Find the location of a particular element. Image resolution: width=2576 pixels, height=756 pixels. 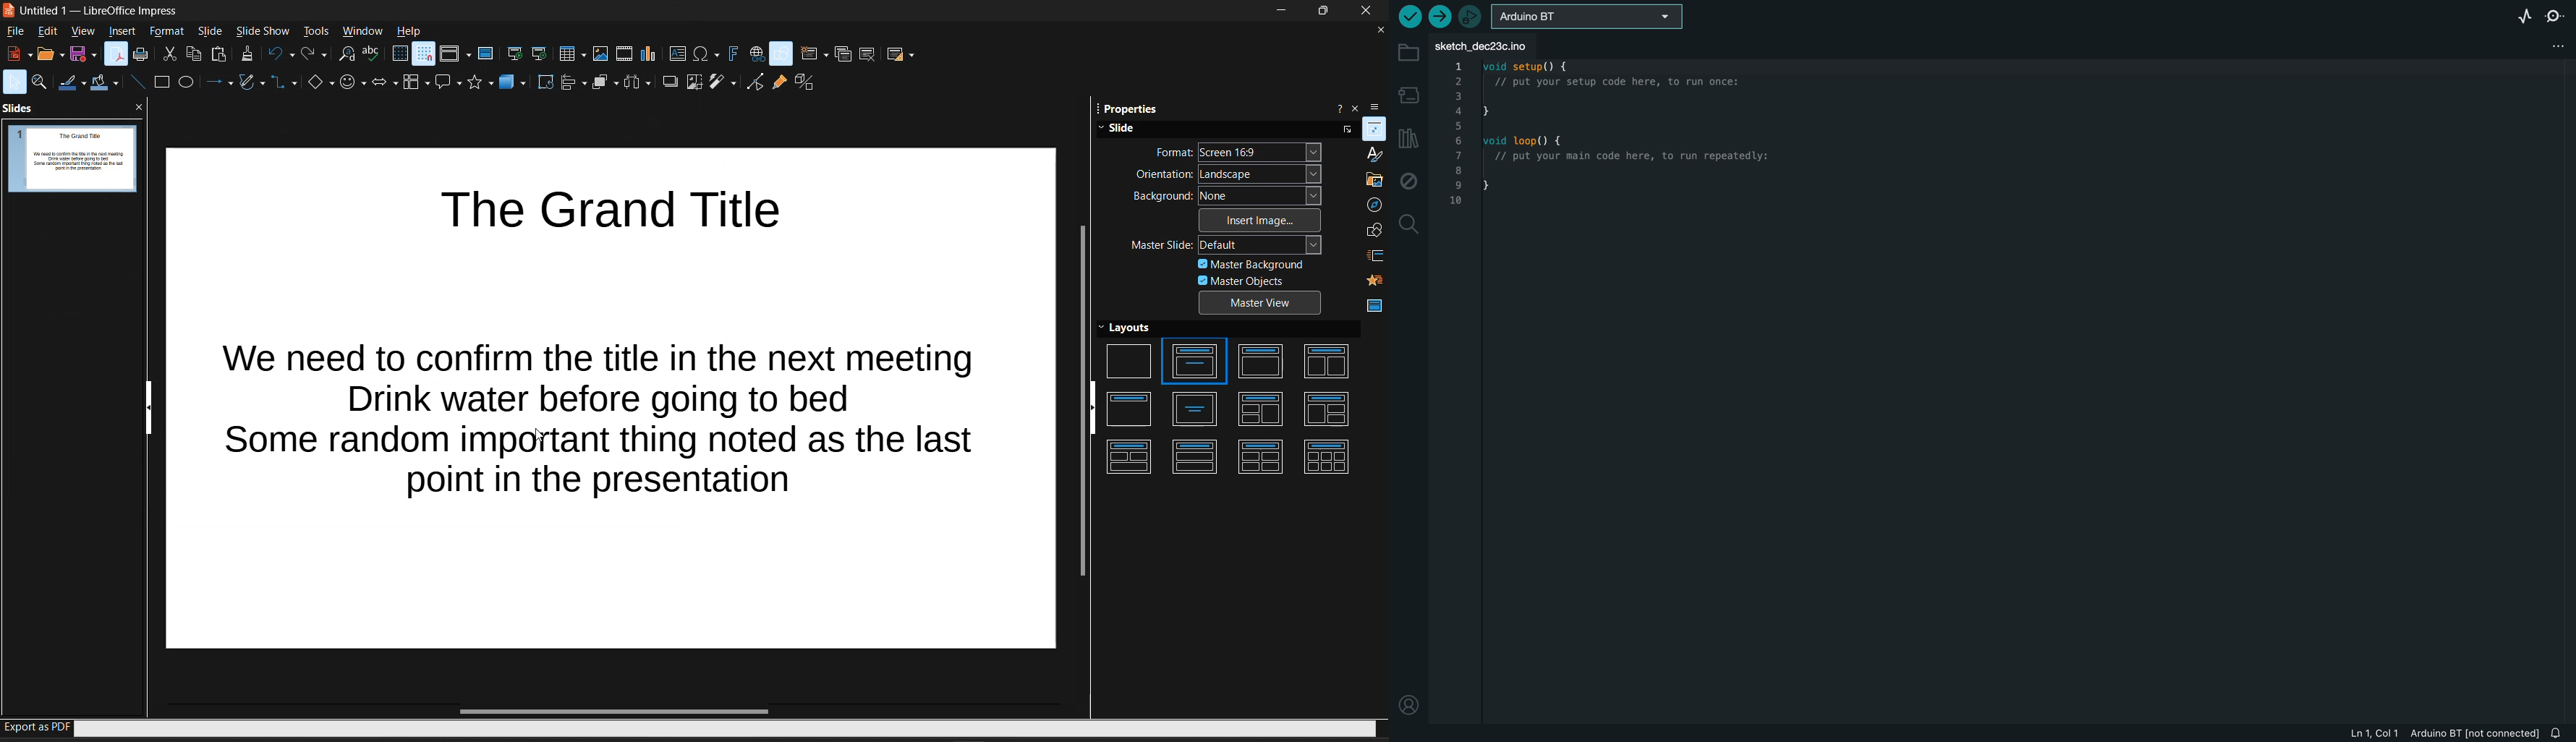

fill color is located at coordinates (103, 82).